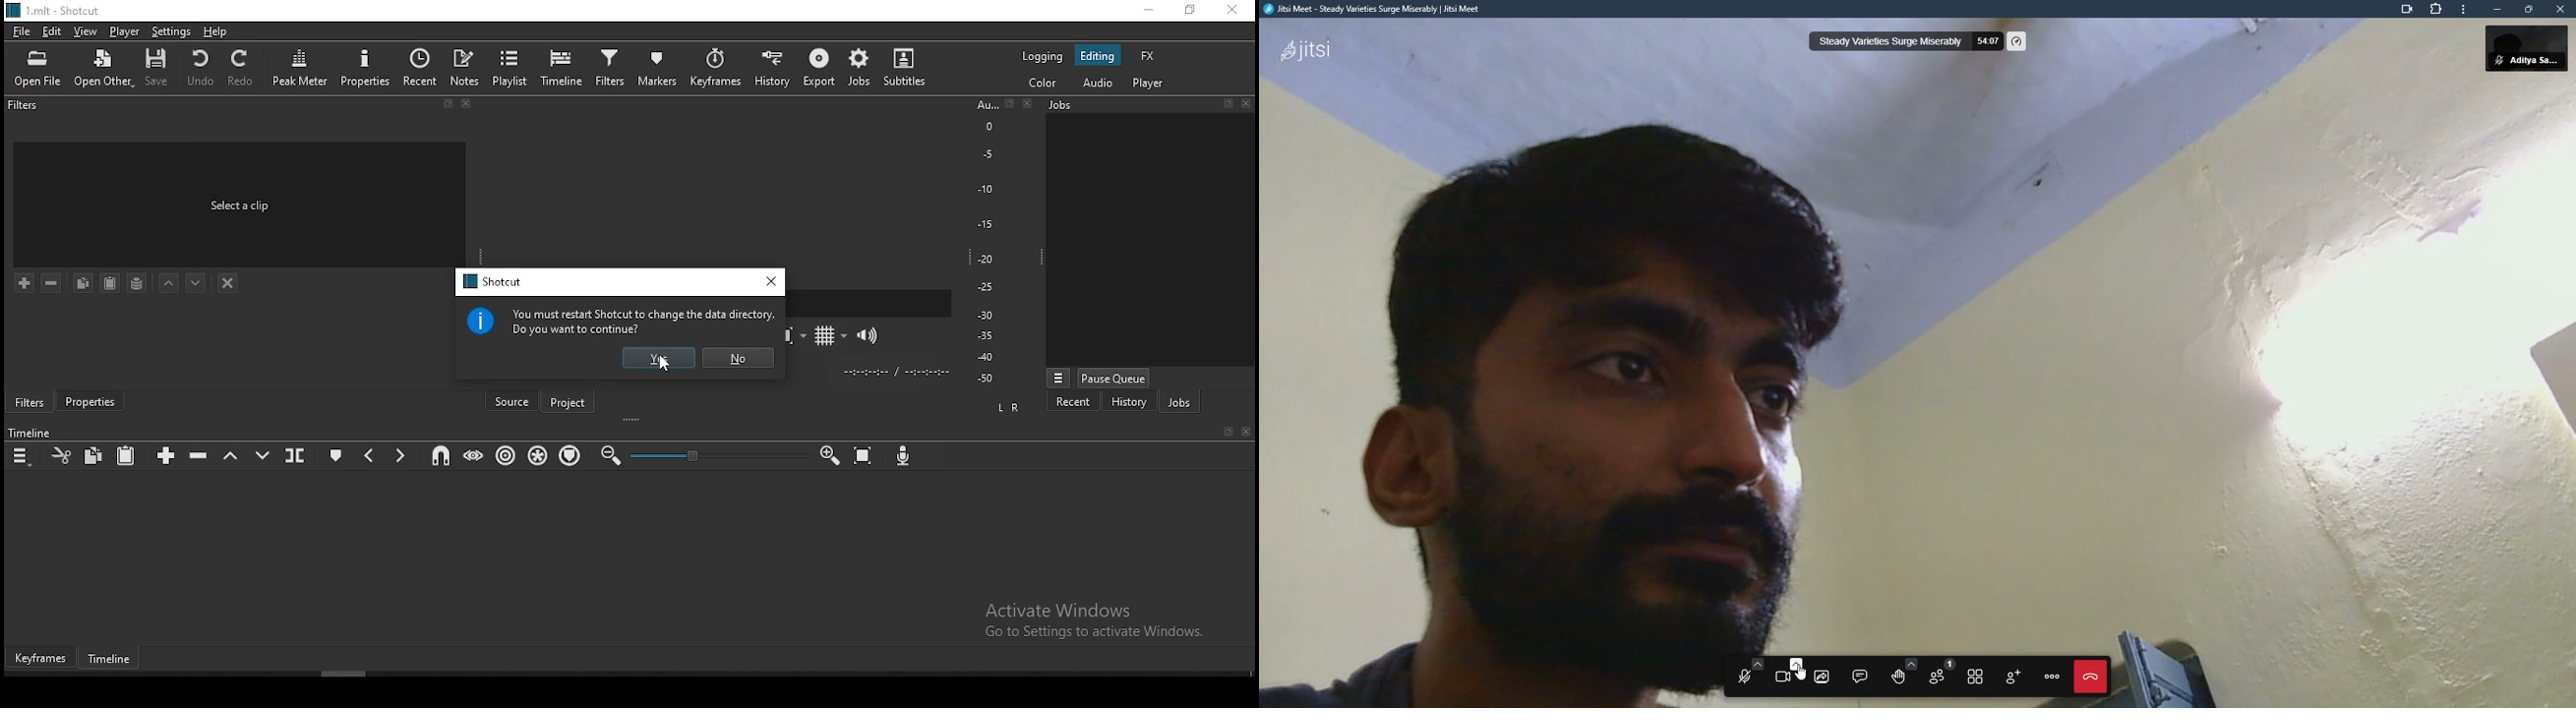 The height and width of the screenshot is (728, 2576). What do you see at coordinates (470, 106) in the screenshot?
I see `close` at bounding box center [470, 106].